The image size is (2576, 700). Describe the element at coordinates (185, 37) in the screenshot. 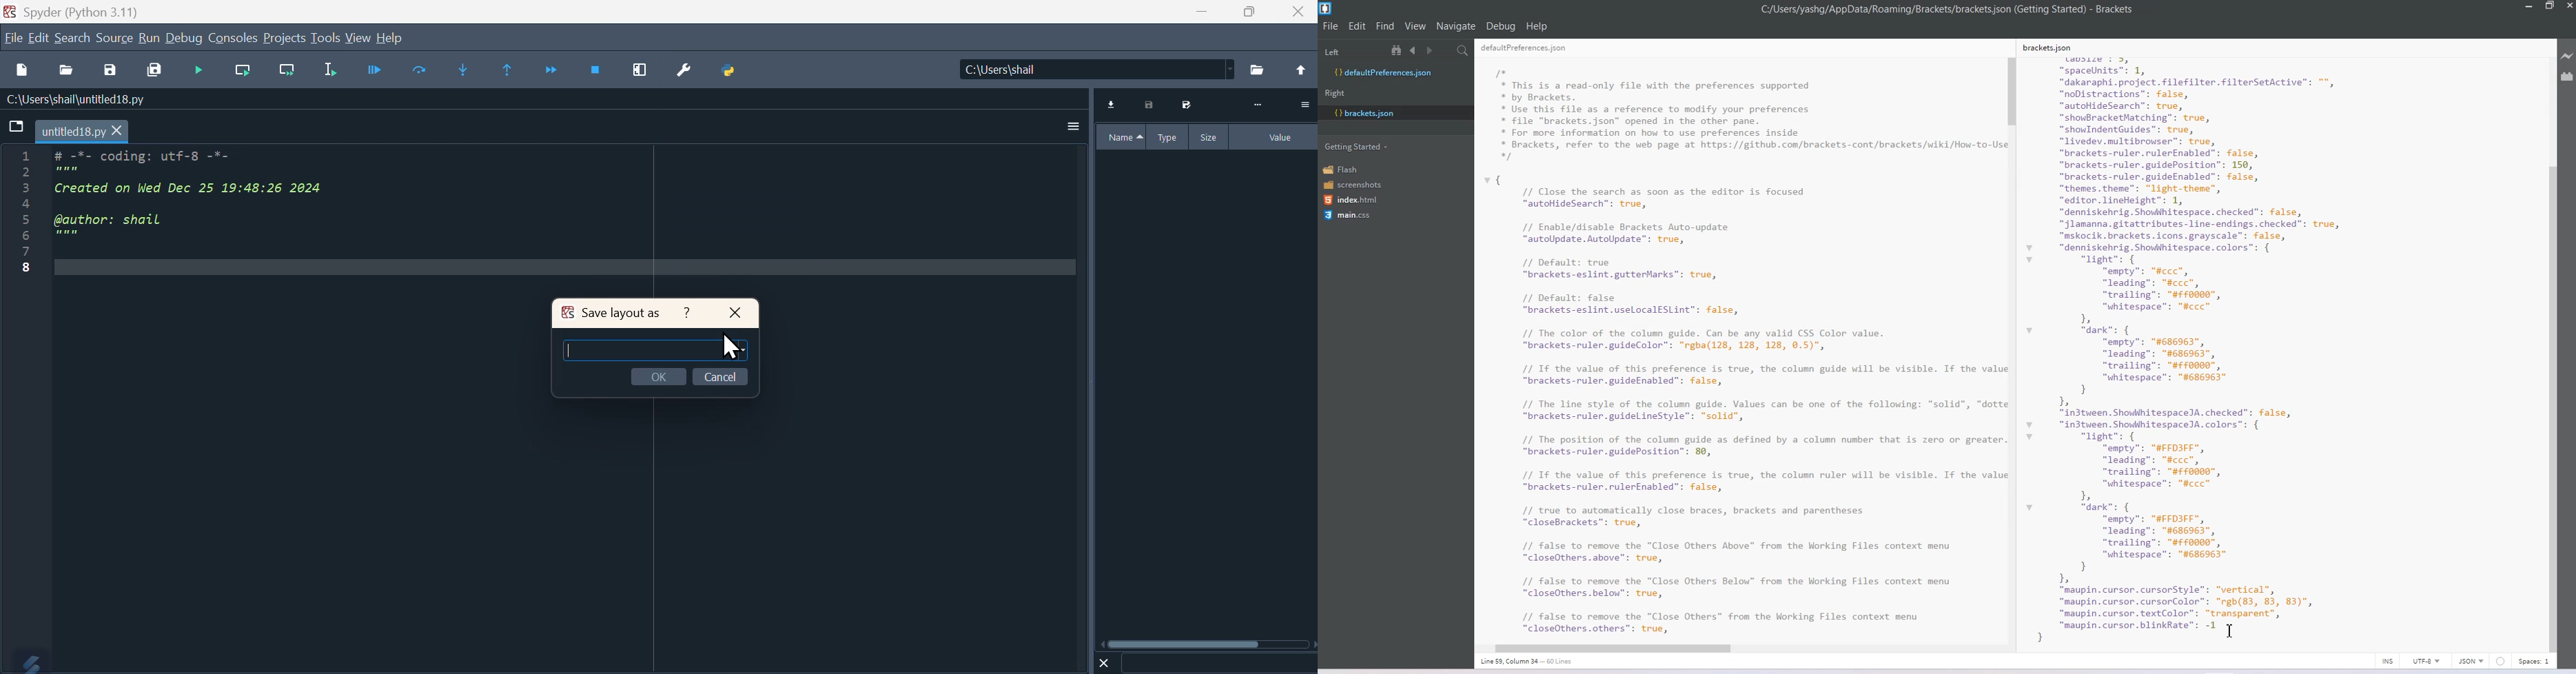

I see `Debug` at that location.